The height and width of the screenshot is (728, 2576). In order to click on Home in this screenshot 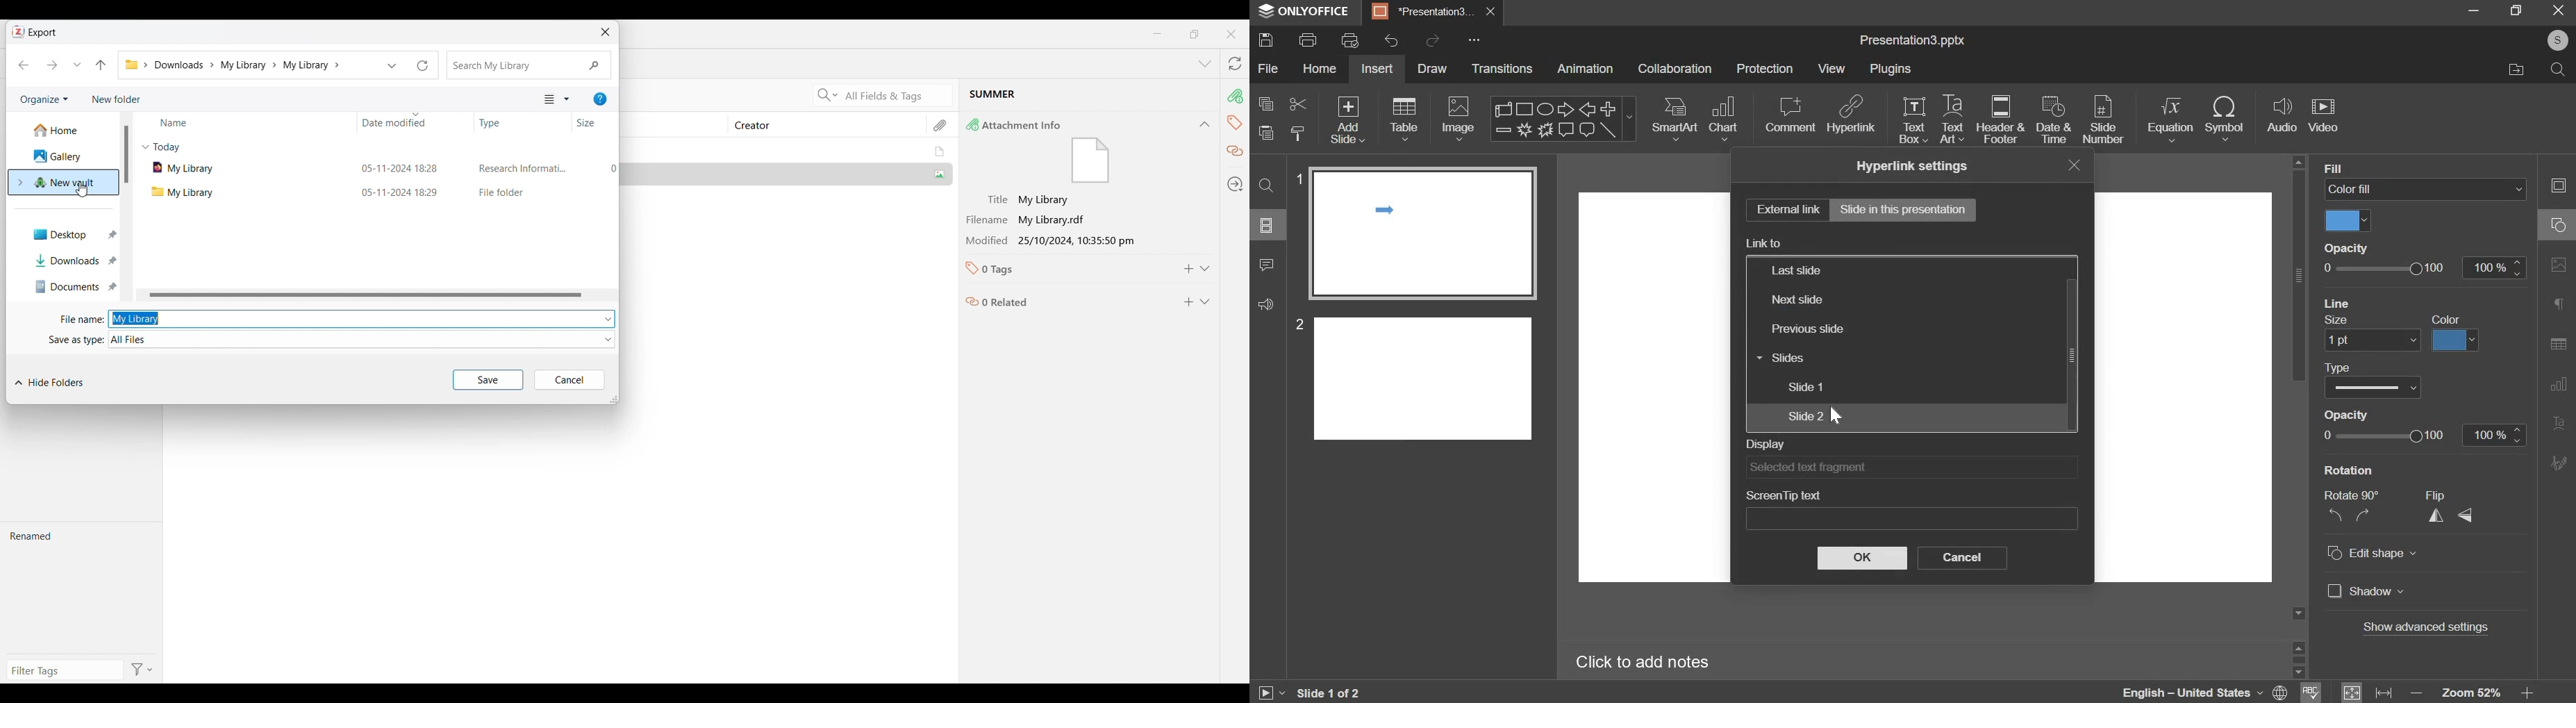, I will do `click(65, 131)`.